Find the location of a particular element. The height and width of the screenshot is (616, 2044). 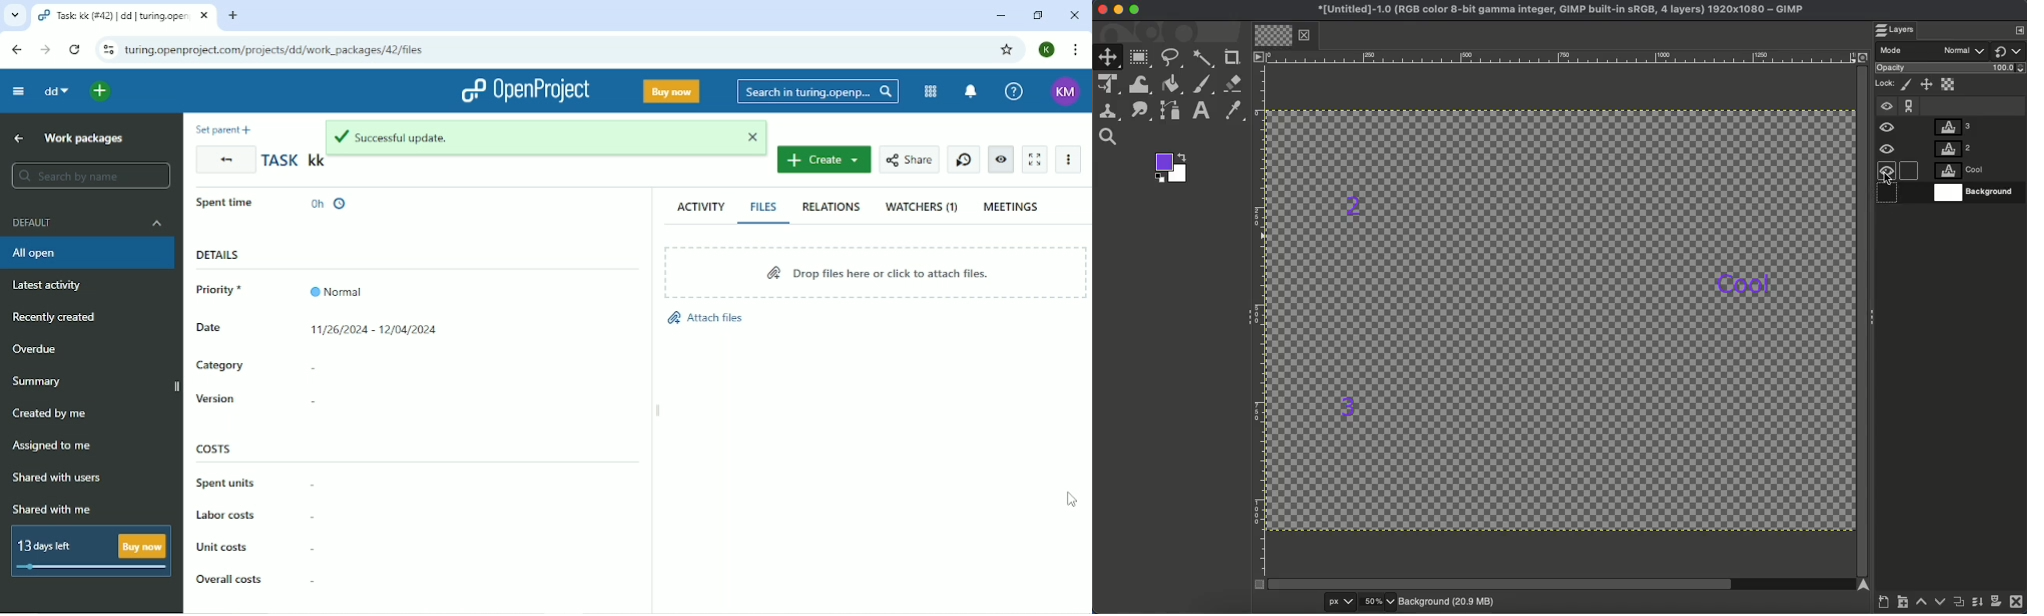

Name is located at coordinates (1557, 11).